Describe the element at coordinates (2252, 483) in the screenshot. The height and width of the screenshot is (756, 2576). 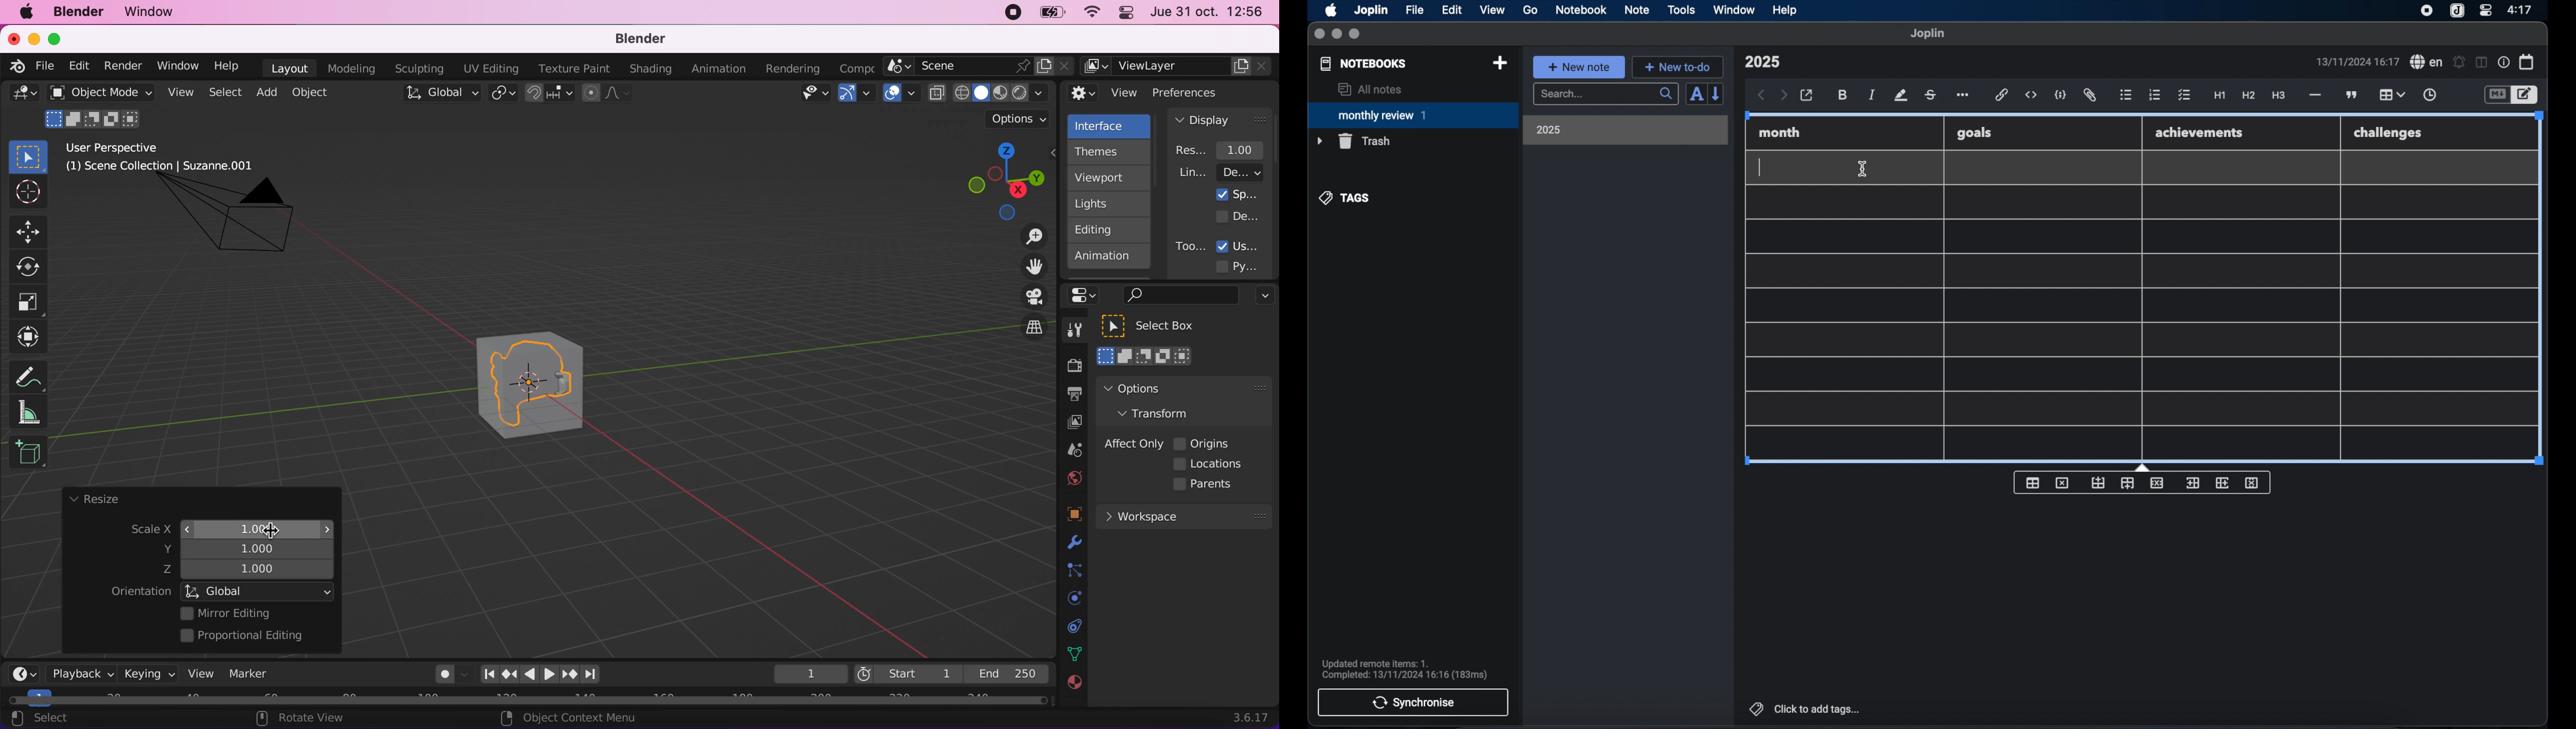
I see `delete column` at that location.